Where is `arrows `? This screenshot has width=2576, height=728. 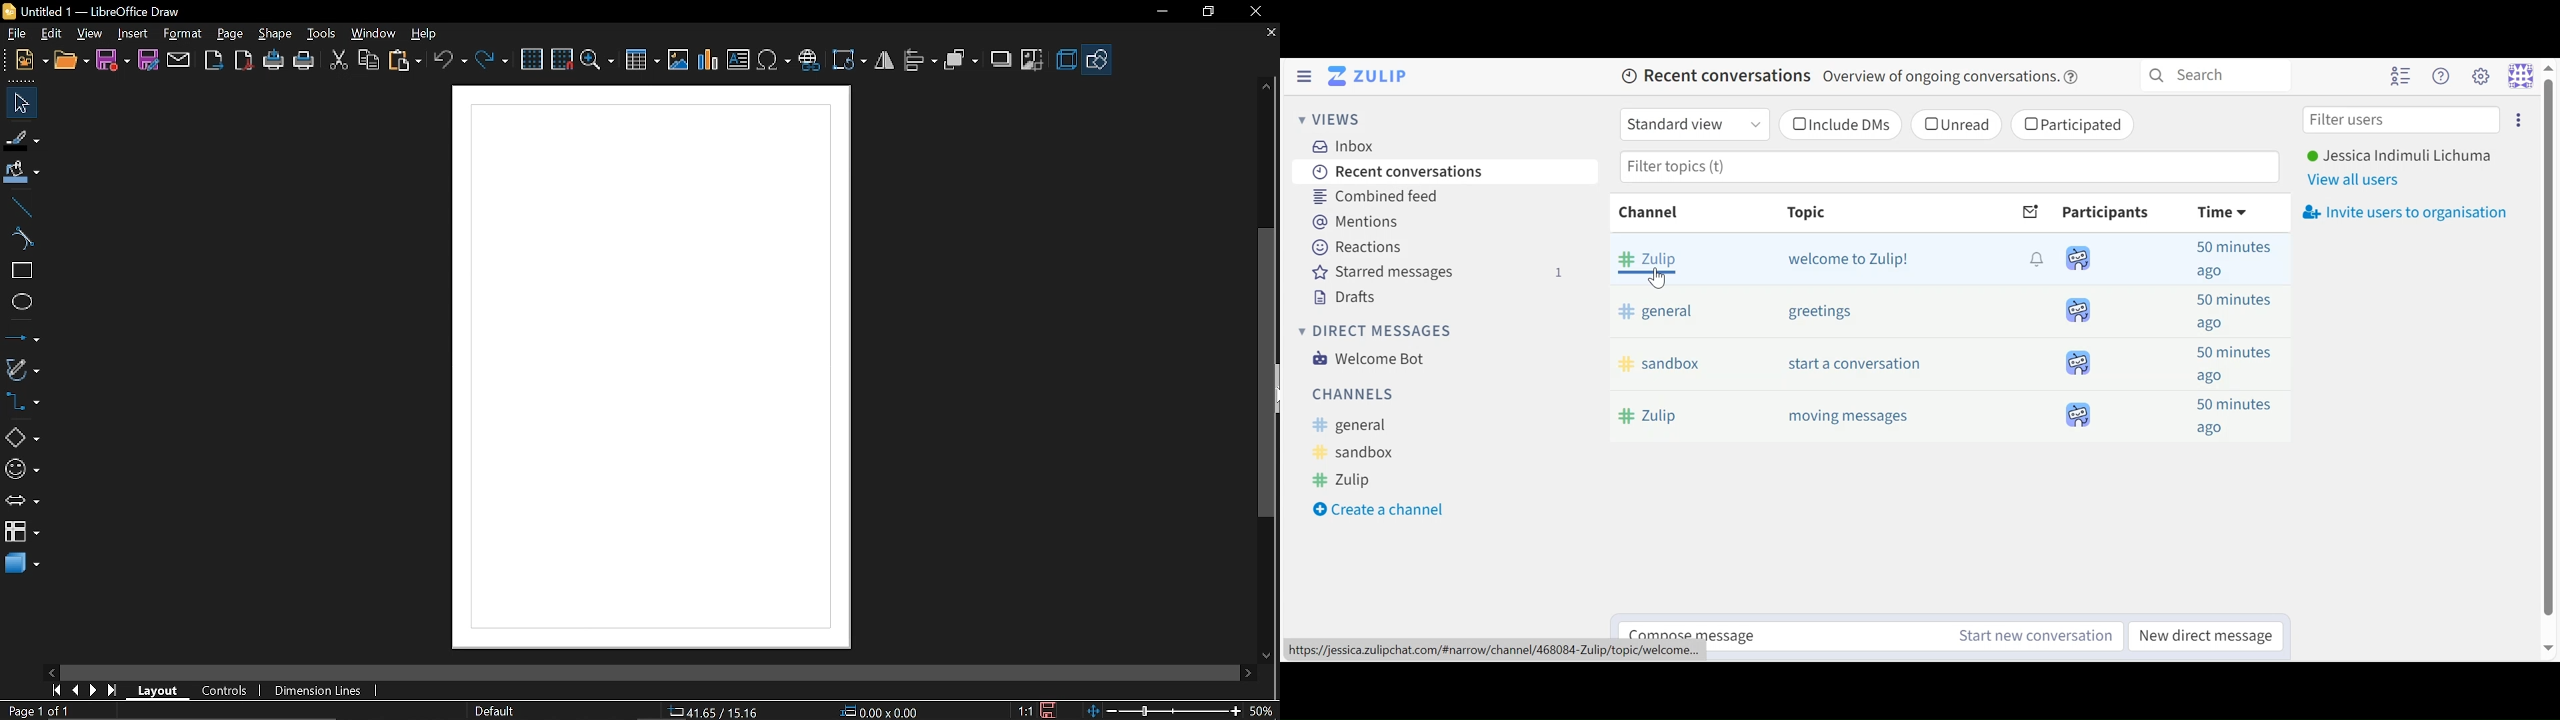
arrows  is located at coordinates (20, 503).